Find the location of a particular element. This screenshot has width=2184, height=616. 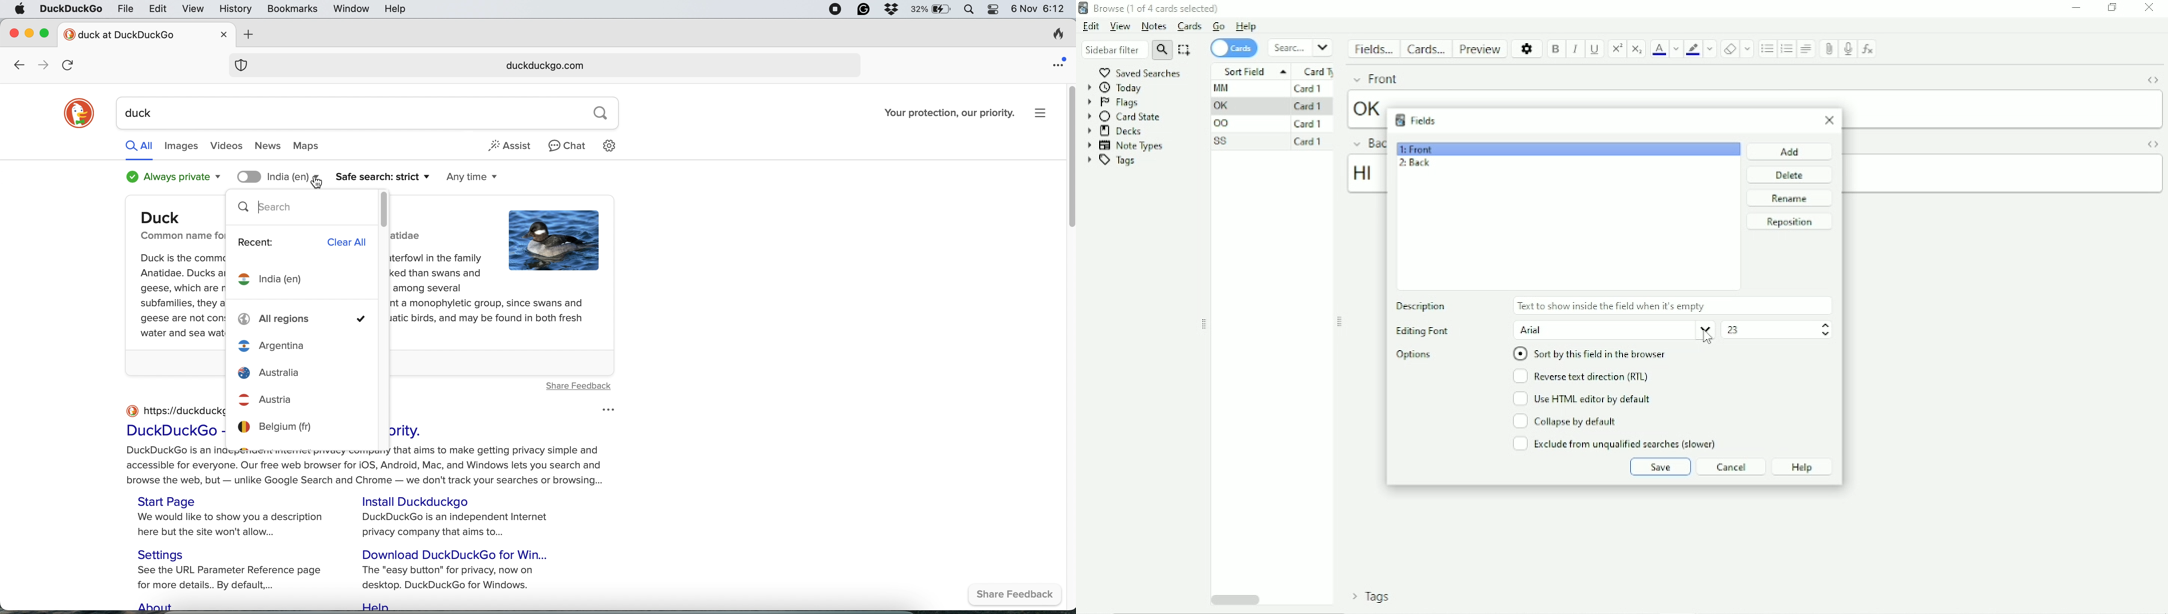

all is located at coordinates (139, 145).